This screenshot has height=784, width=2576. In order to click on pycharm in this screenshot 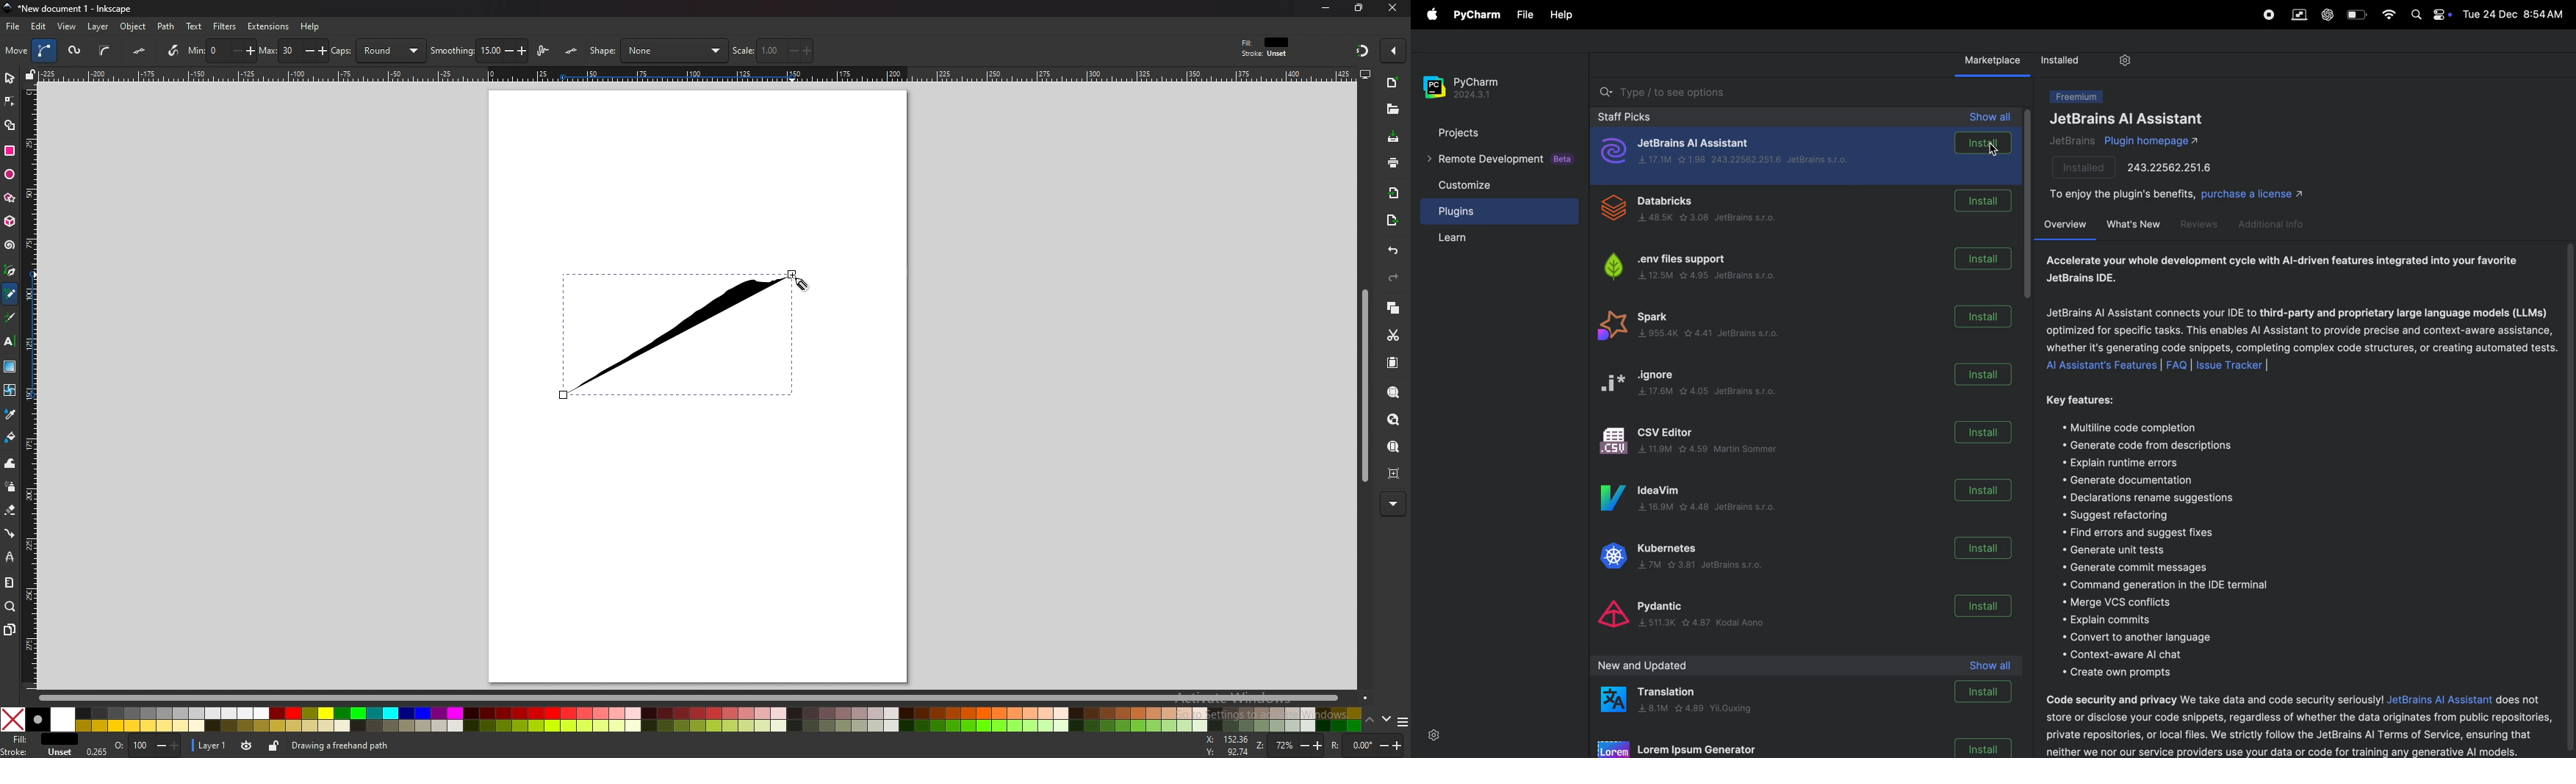, I will do `click(1475, 15)`.